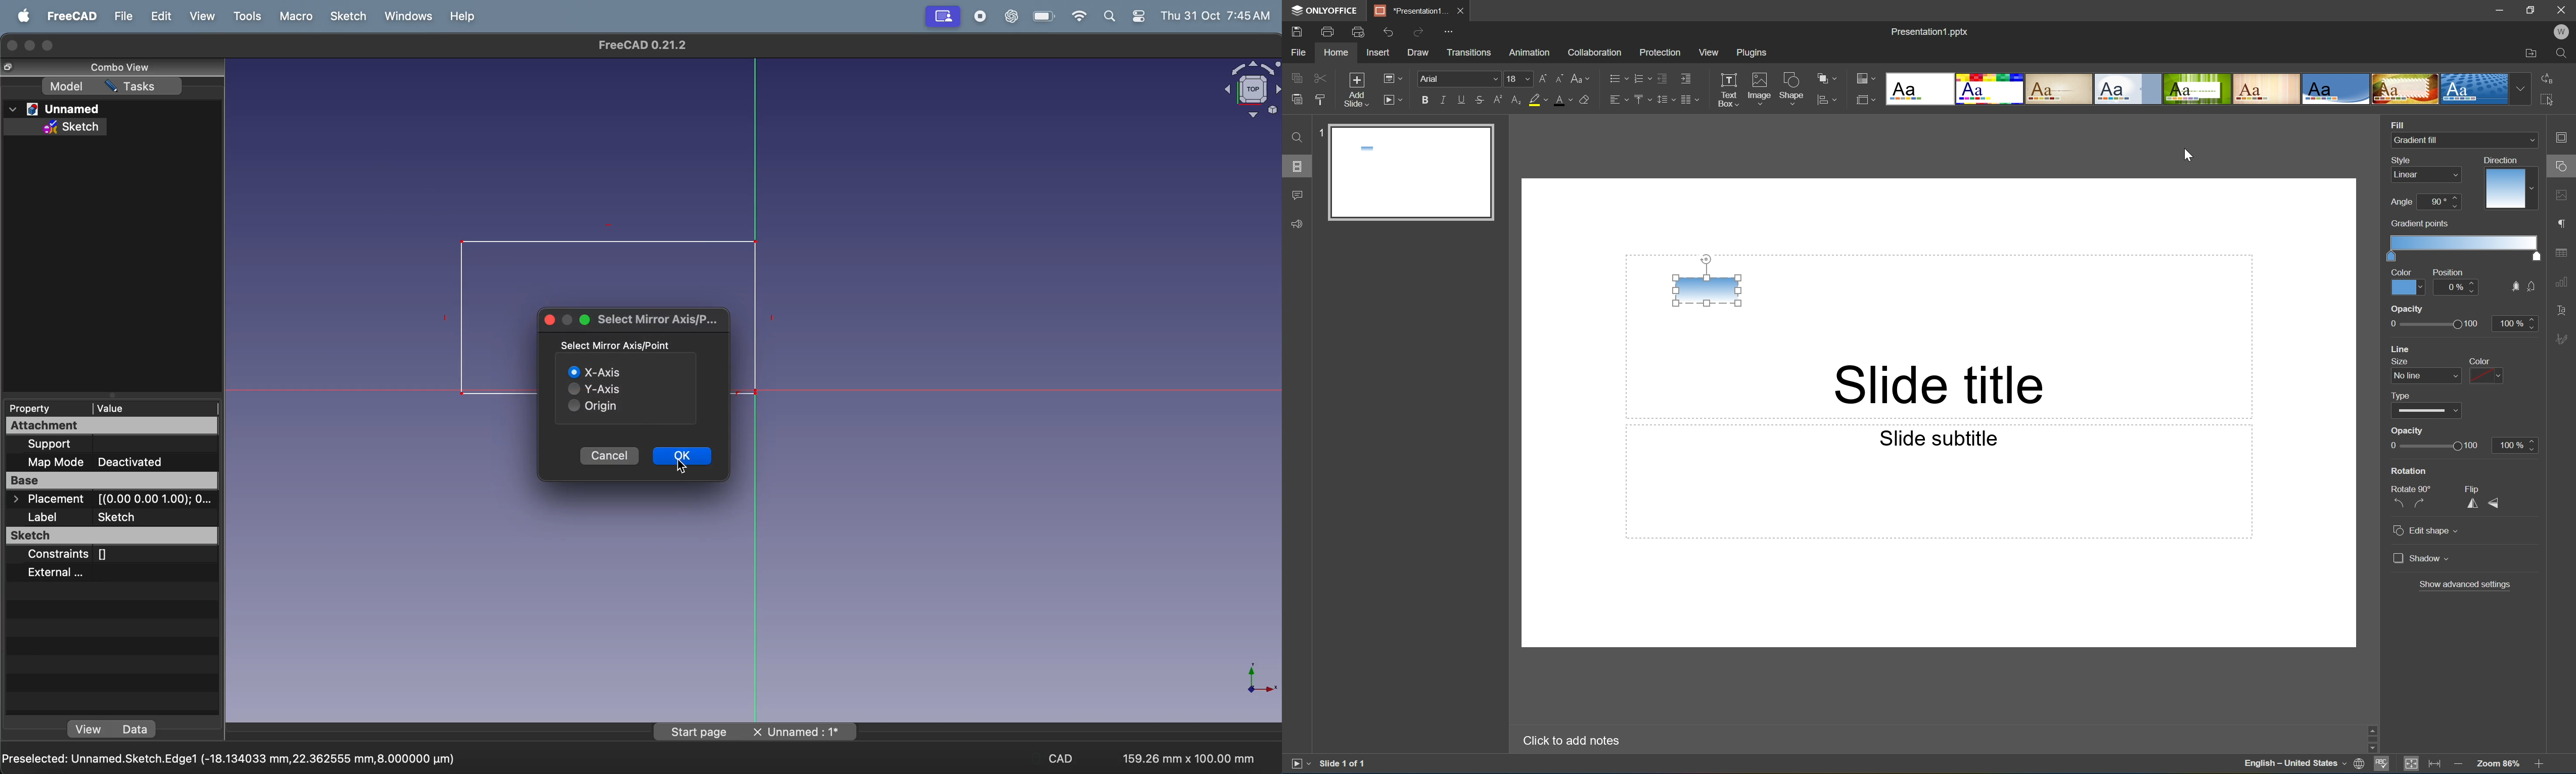 This screenshot has width=2576, height=784. Describe the element at coordinates (1295, 137) in the screenshot. I see `Find` at that location.